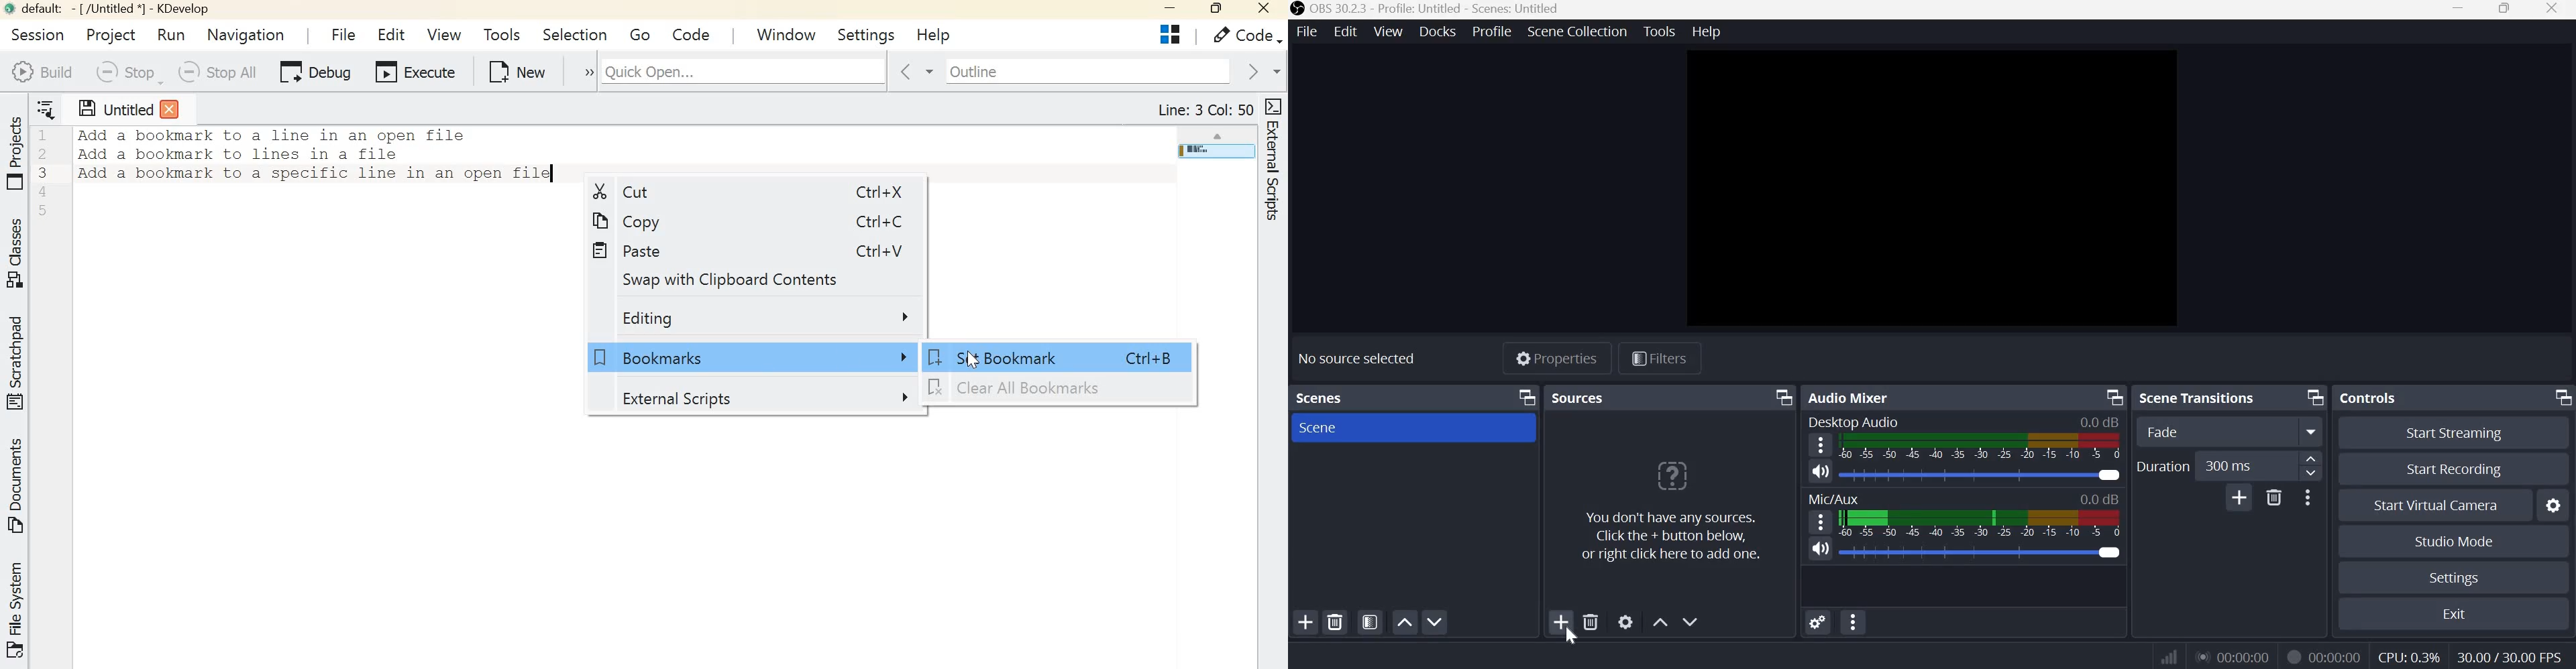 The image size is (2576, 672). I want to click on Dock Options icon, so click(2560, 396).